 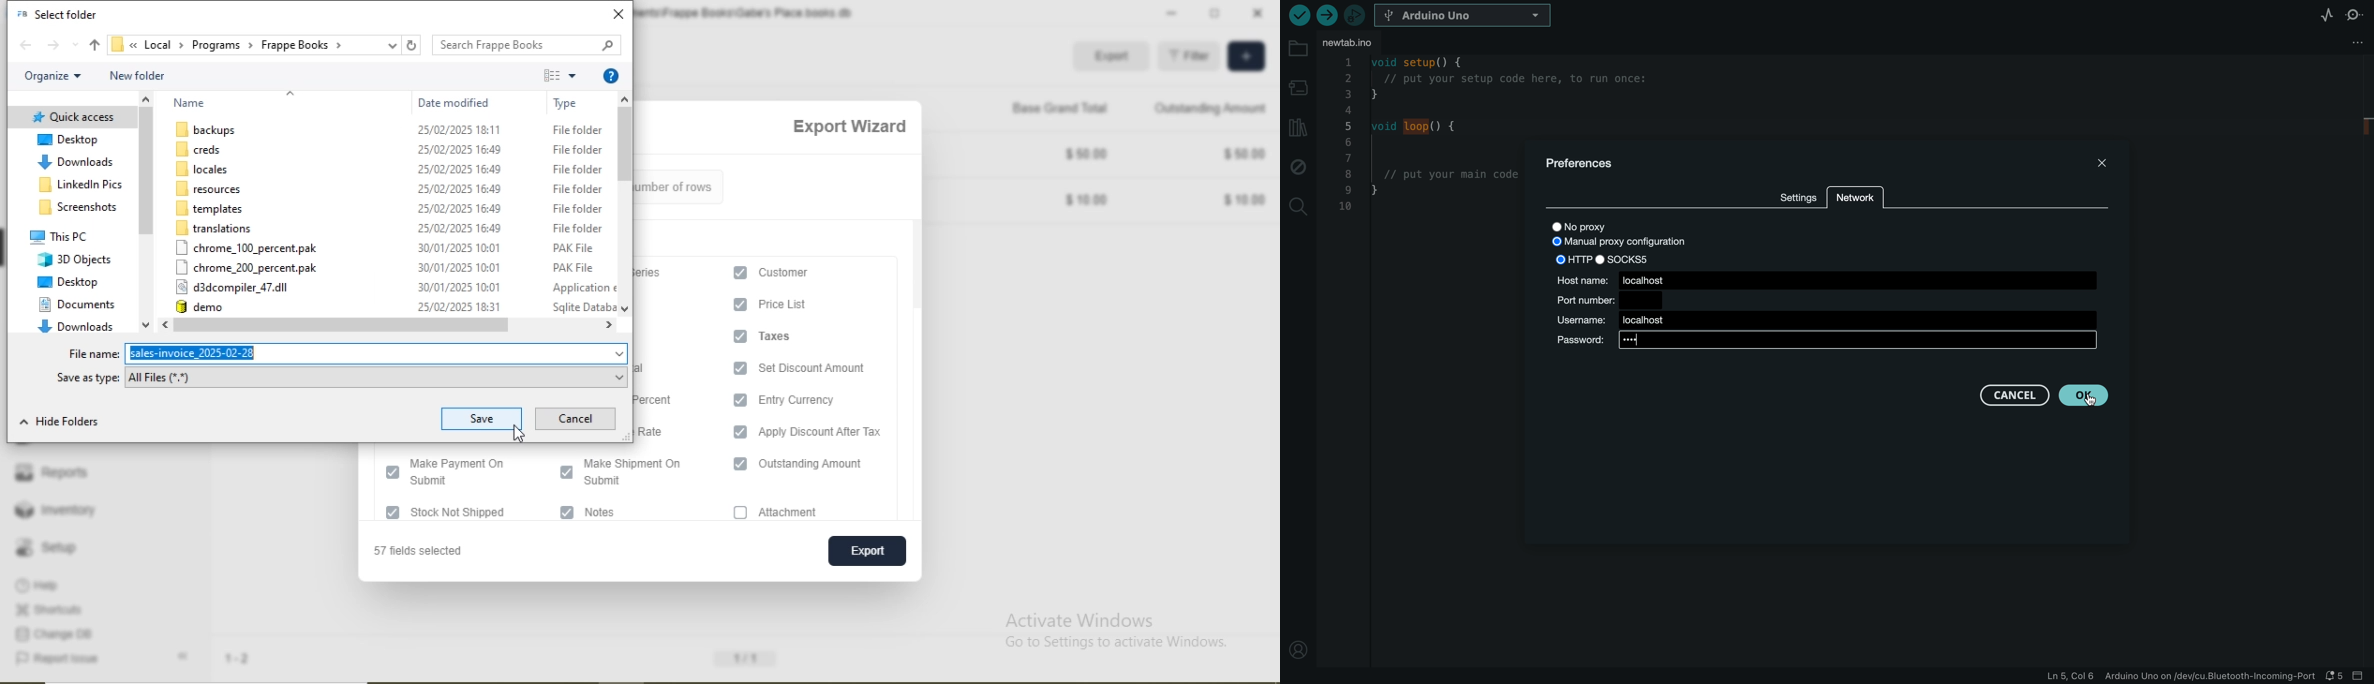 What do you see at coordinates (799, 513) in the screenshot?
I see `attachment` at bounding box center [799, 513].